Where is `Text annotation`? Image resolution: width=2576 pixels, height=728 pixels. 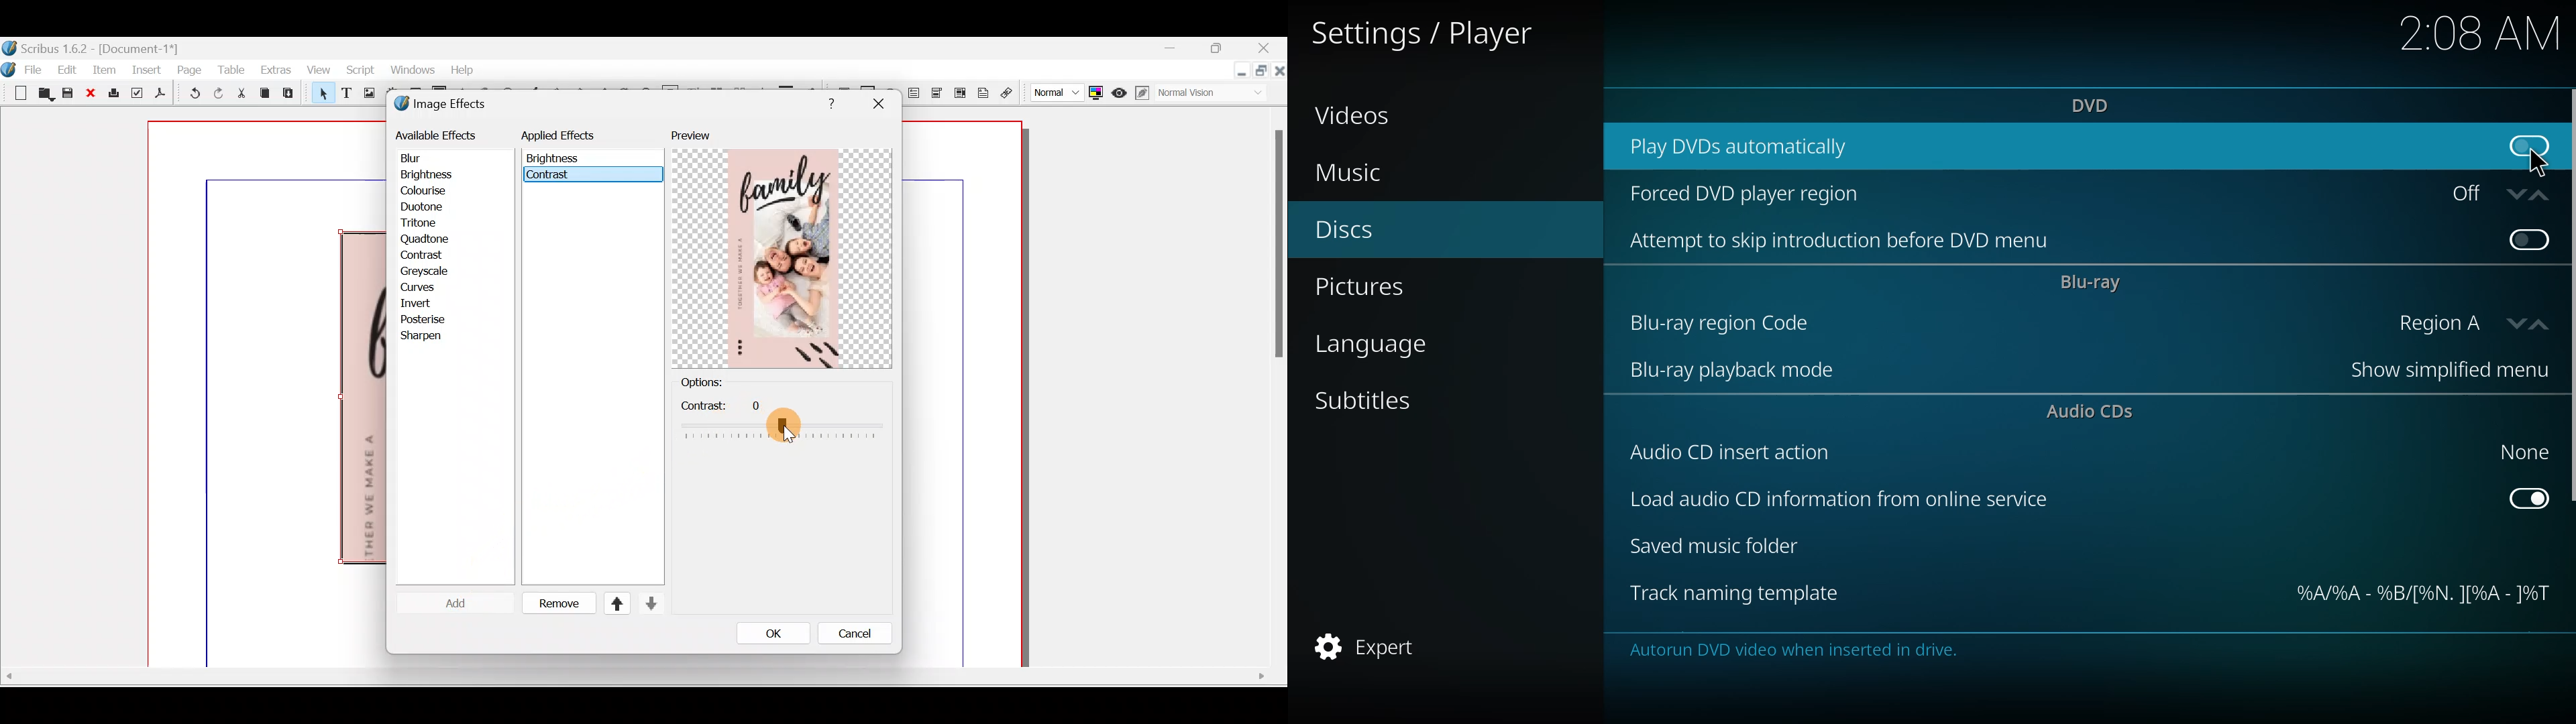
Text annotation is located at coordinates (983, 91).